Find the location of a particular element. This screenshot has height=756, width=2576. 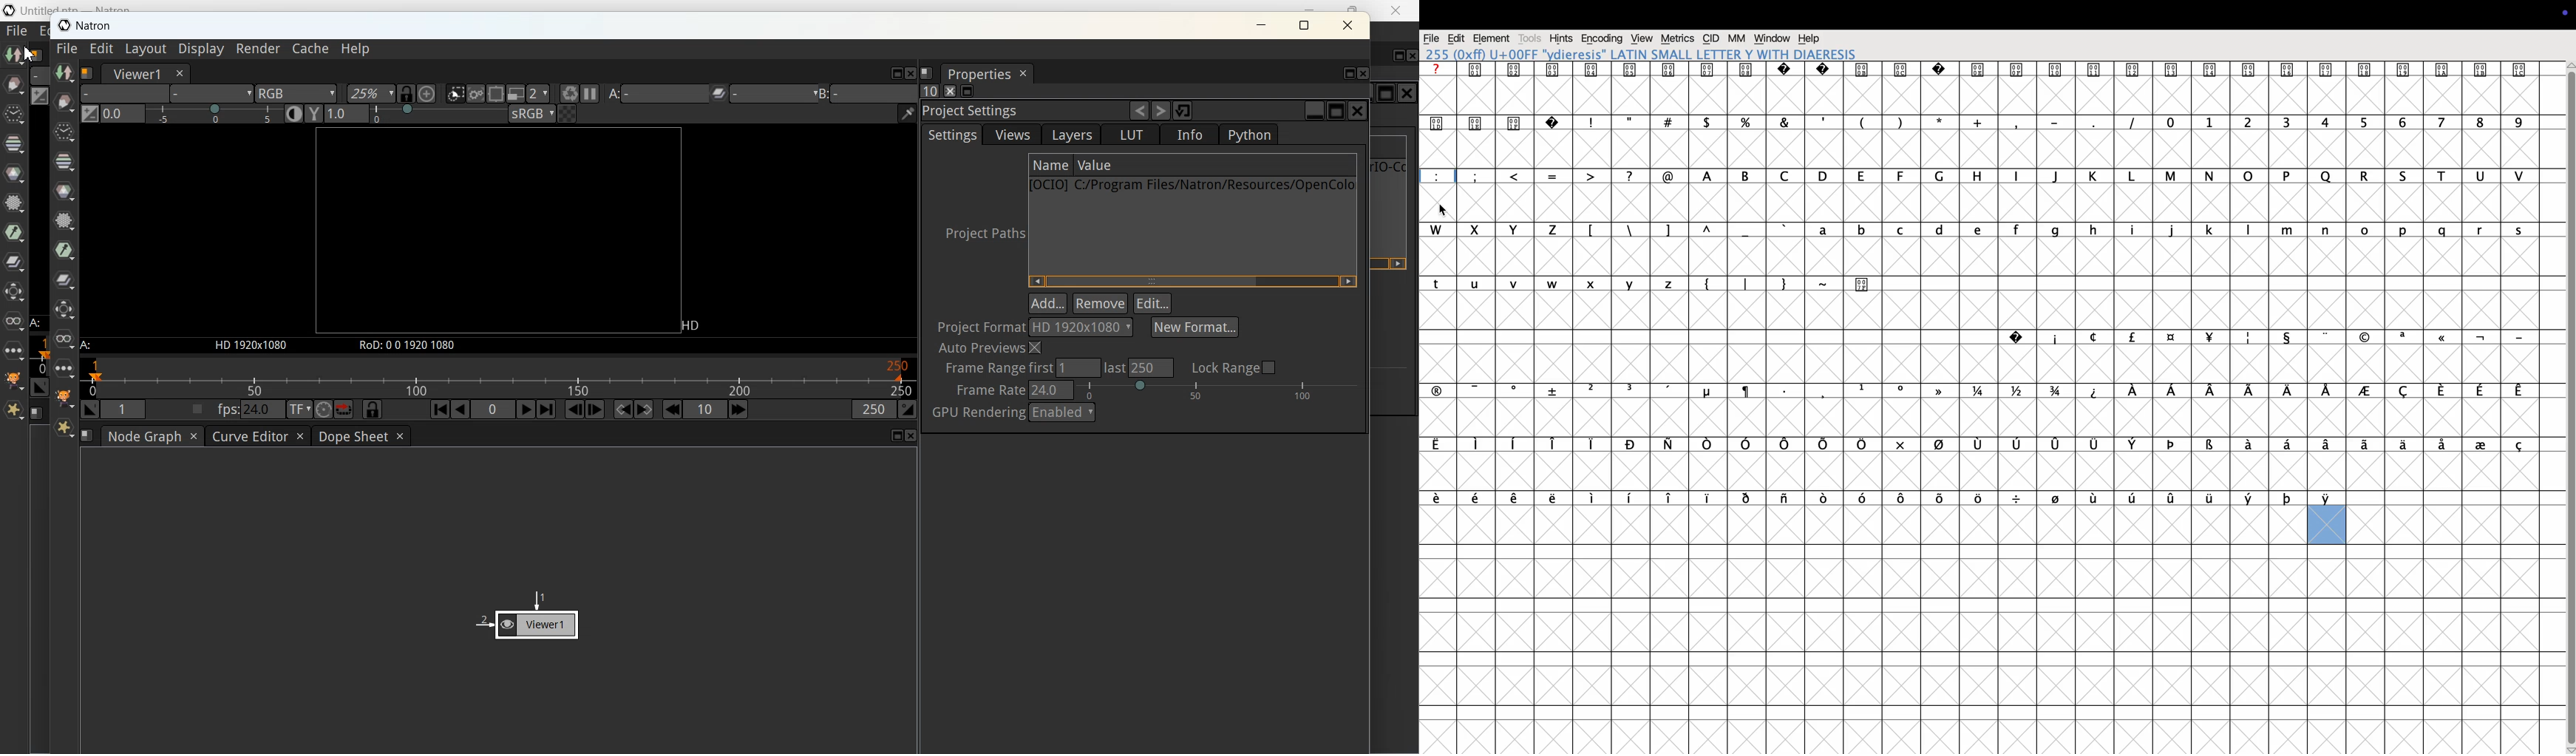

' is located at coordinates (1787, 241).